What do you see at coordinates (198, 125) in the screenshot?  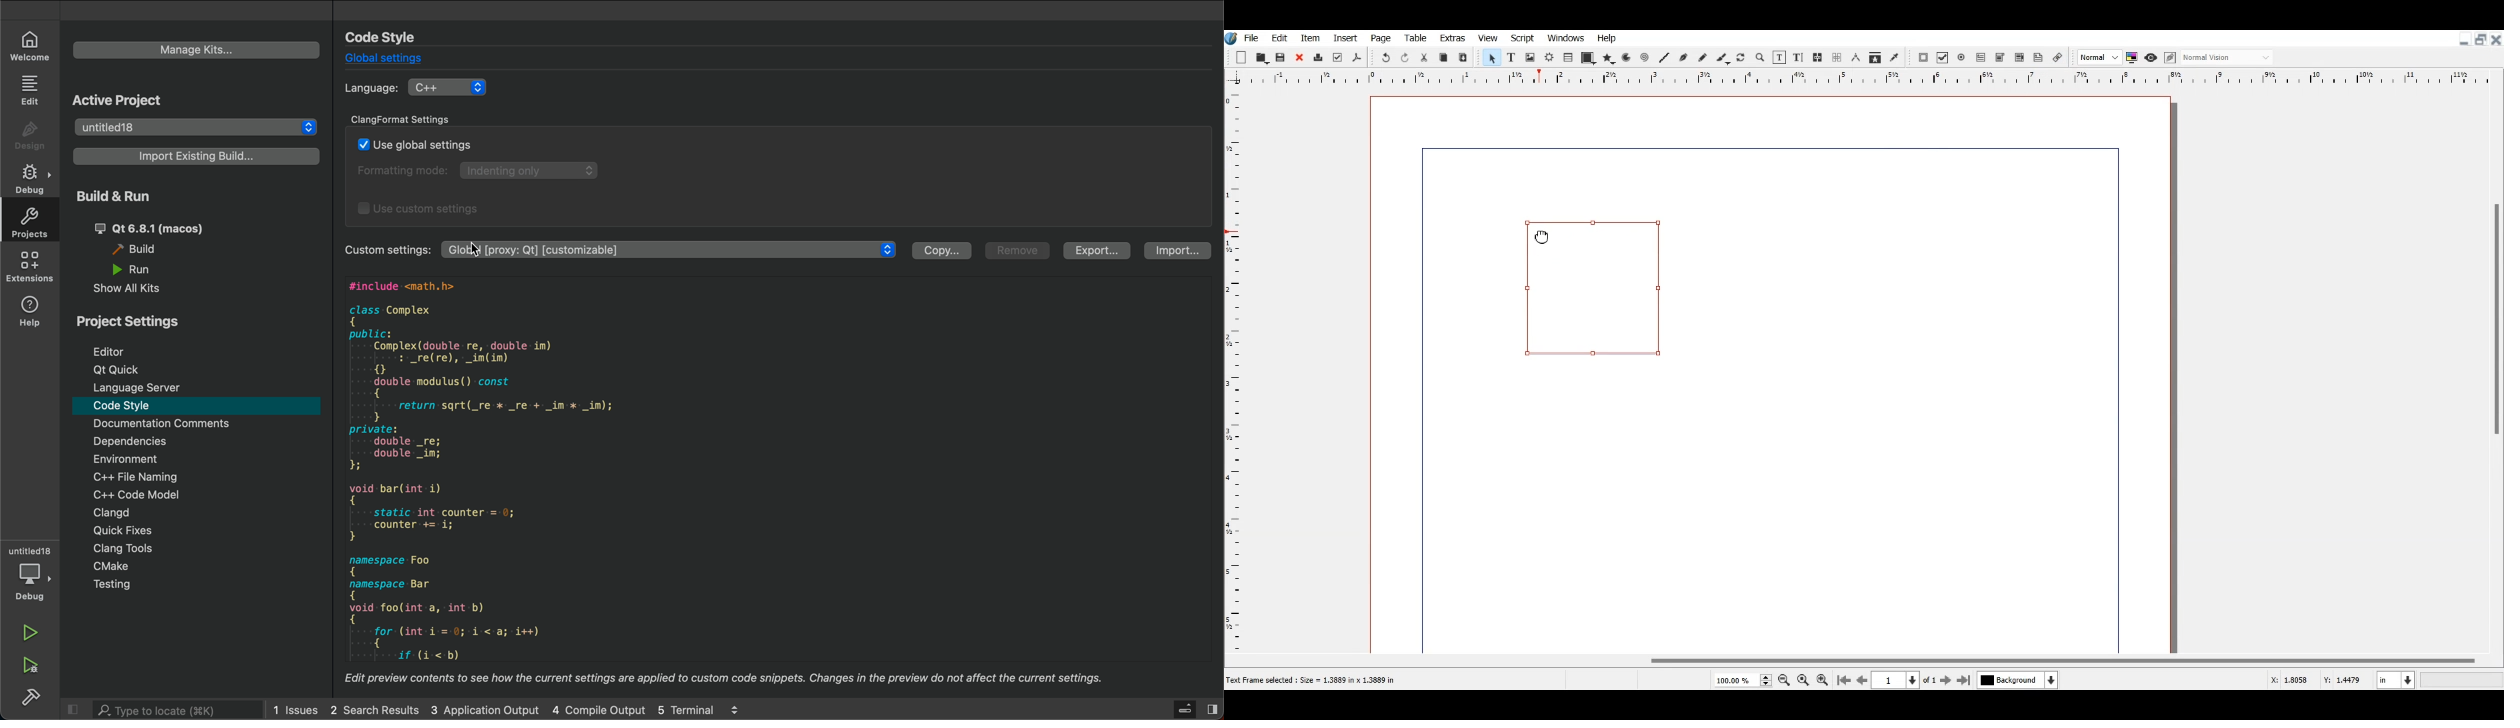 I see `untitled18` at bounding box center [198, 125].